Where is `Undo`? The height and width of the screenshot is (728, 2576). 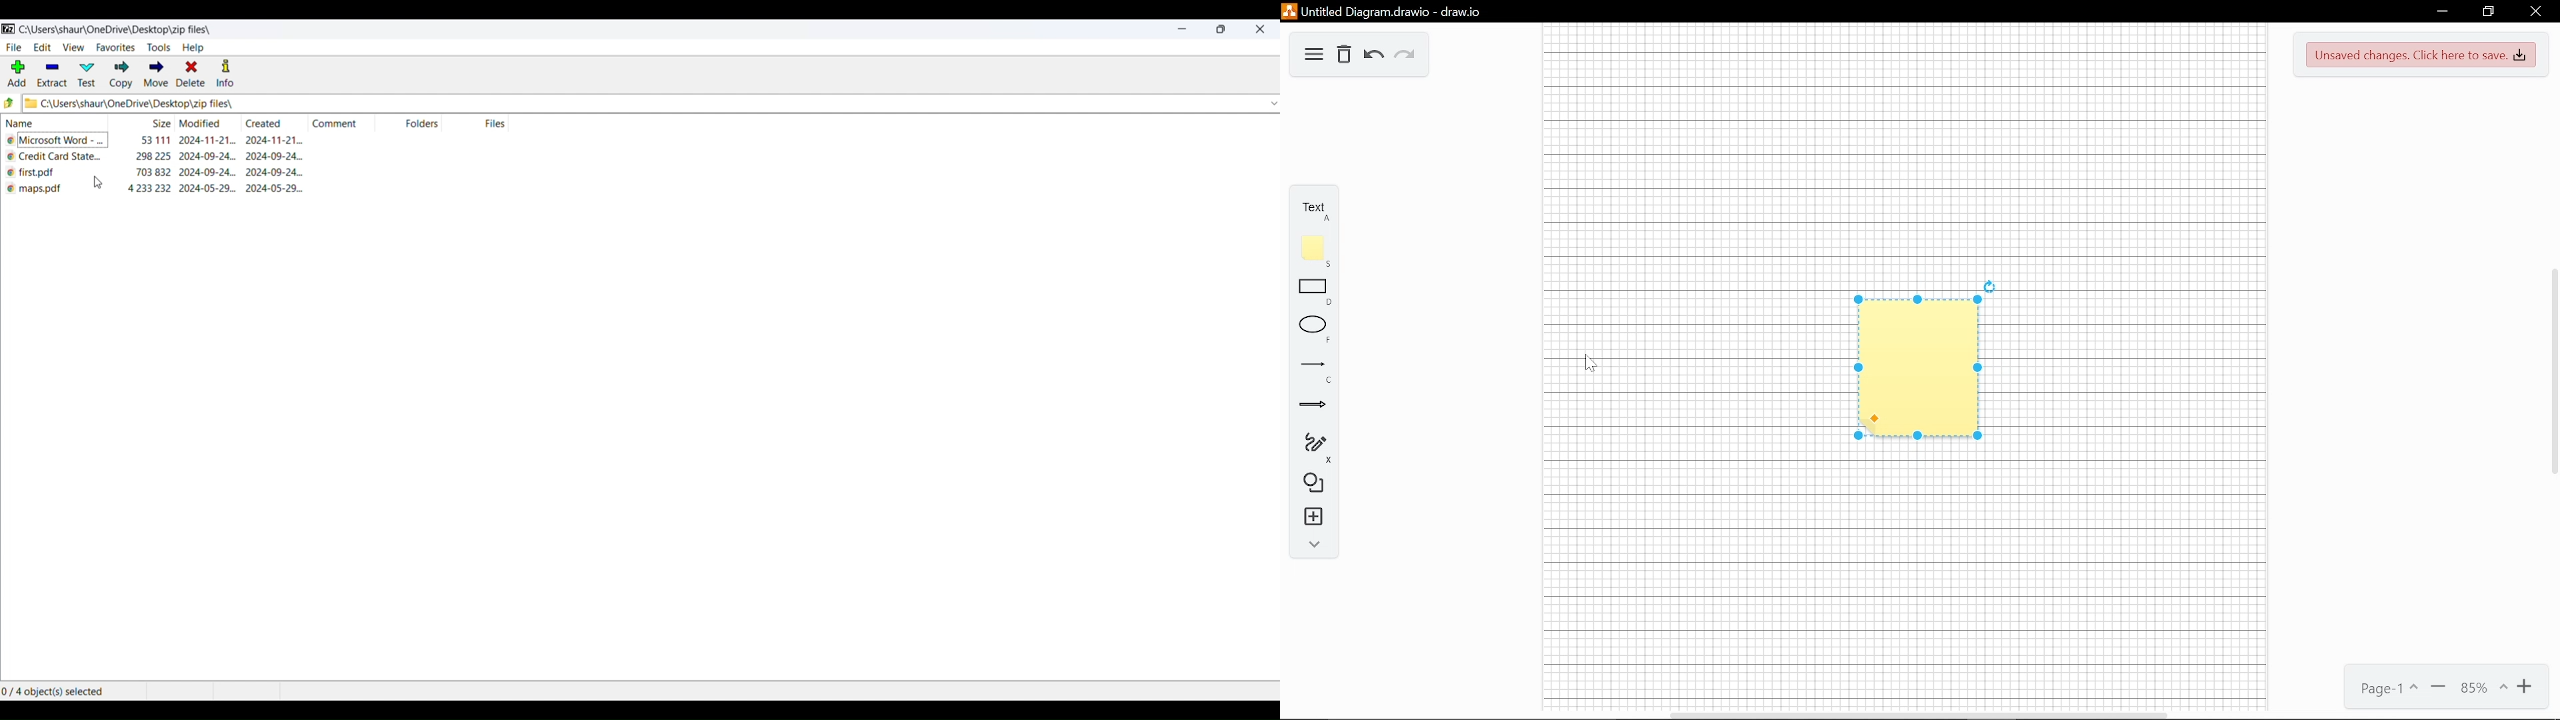
Undo is located at coordinates (1374, 56).